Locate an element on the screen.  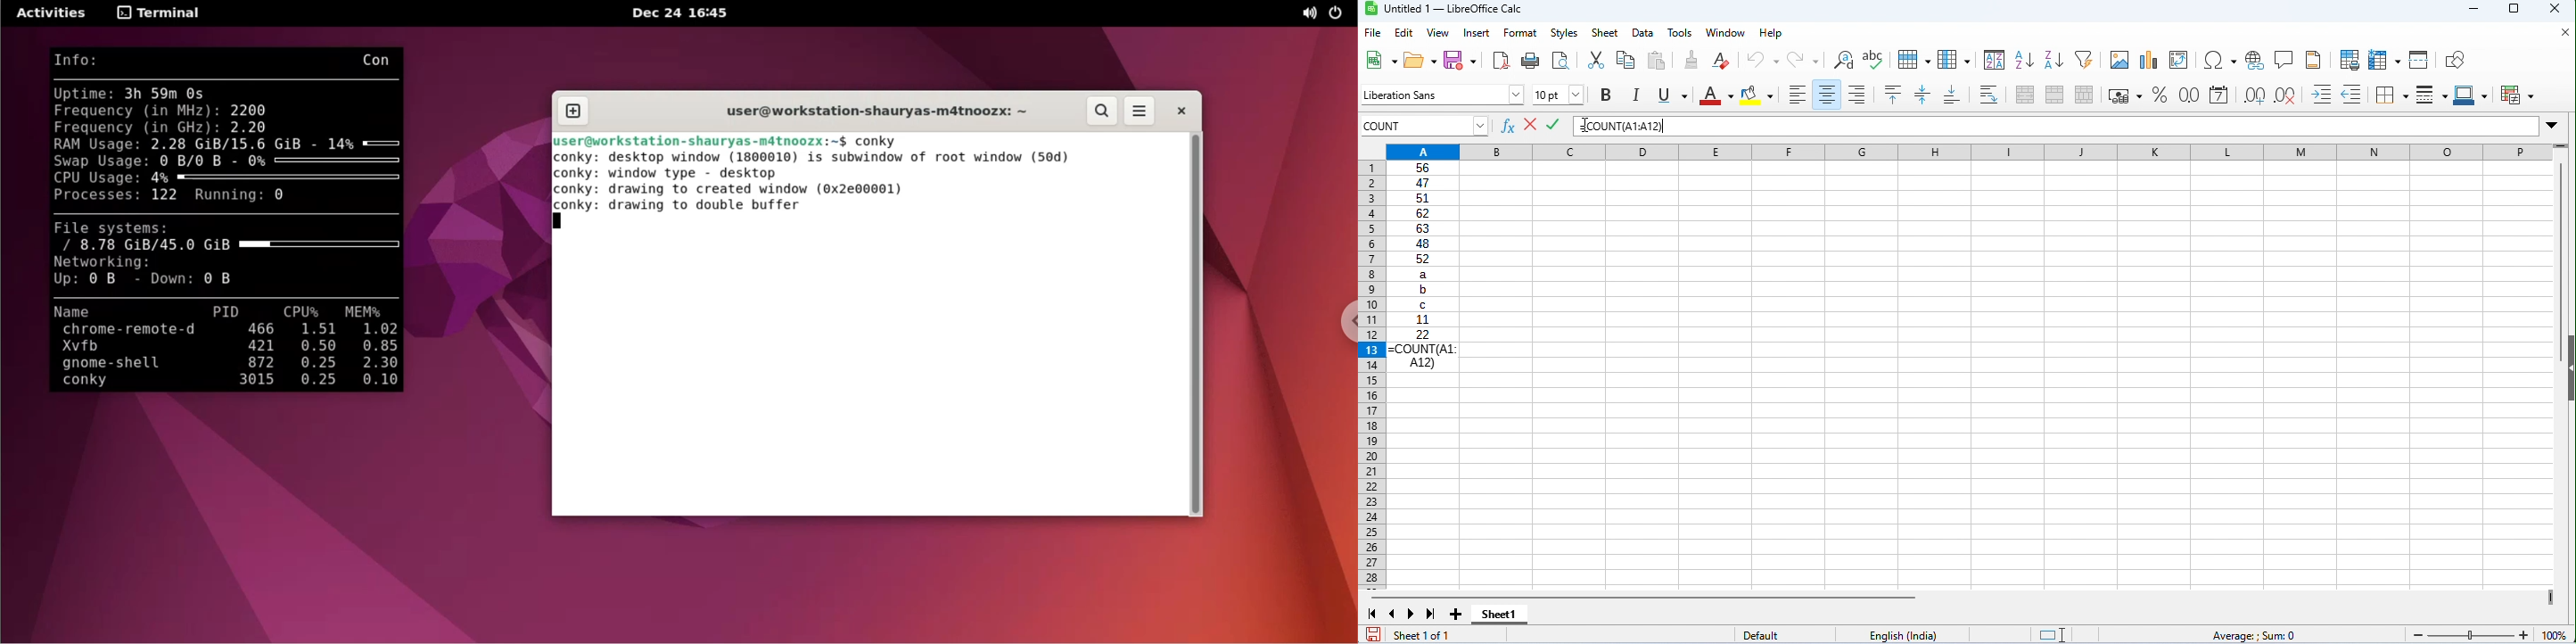
format as currency is located at coordinates (2125, 95).